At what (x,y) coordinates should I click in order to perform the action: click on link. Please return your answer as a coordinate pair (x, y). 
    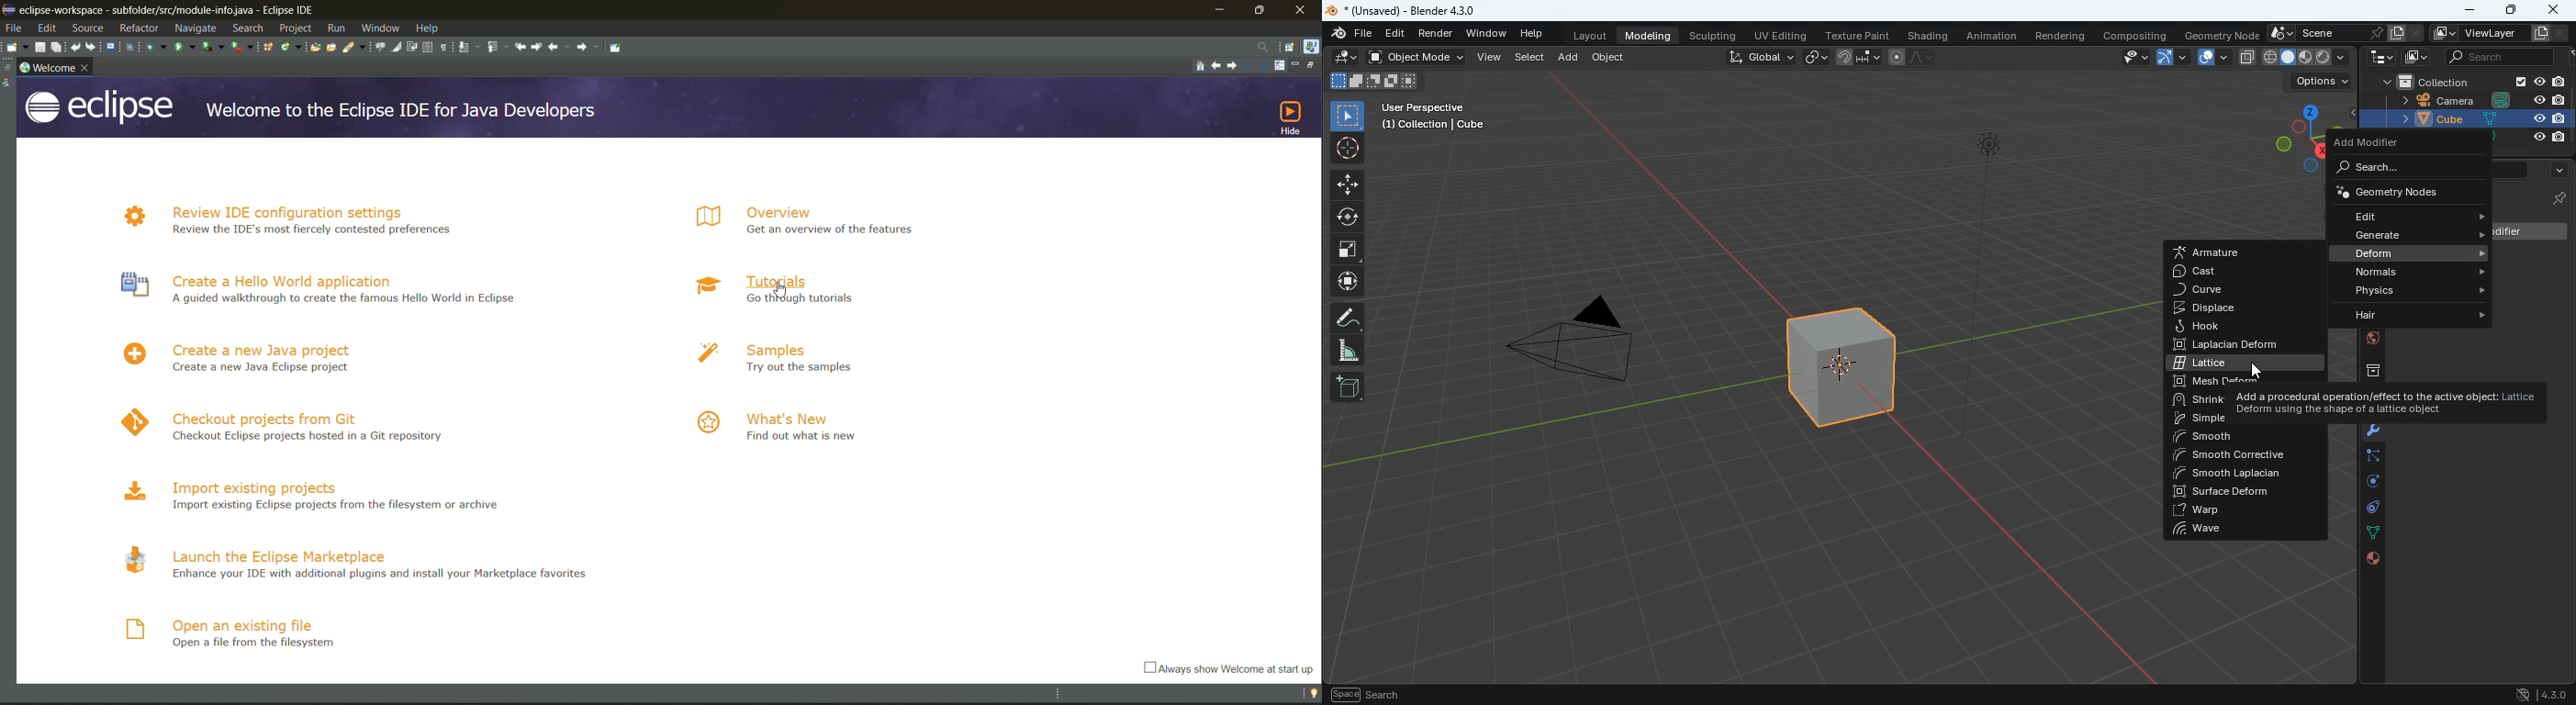
    Looking at the image, I should click on (1813, 56).